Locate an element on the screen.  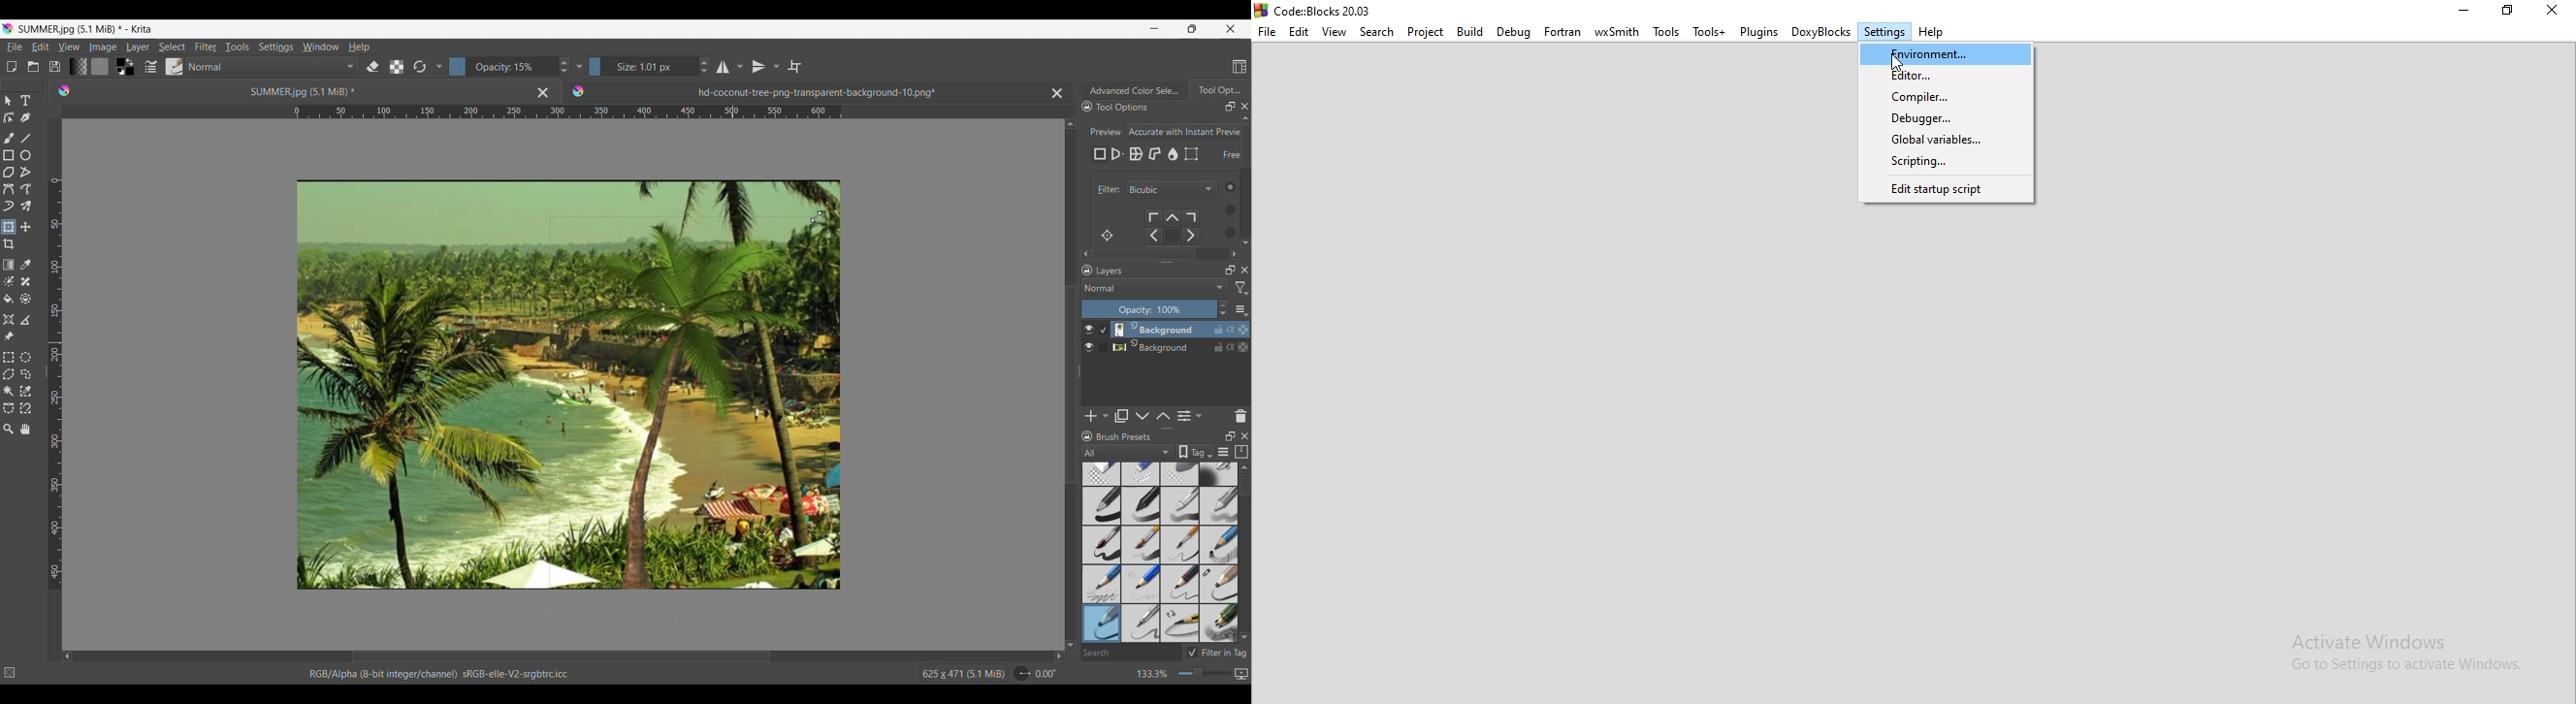
Tool options is located at coordinates (1136, 106).